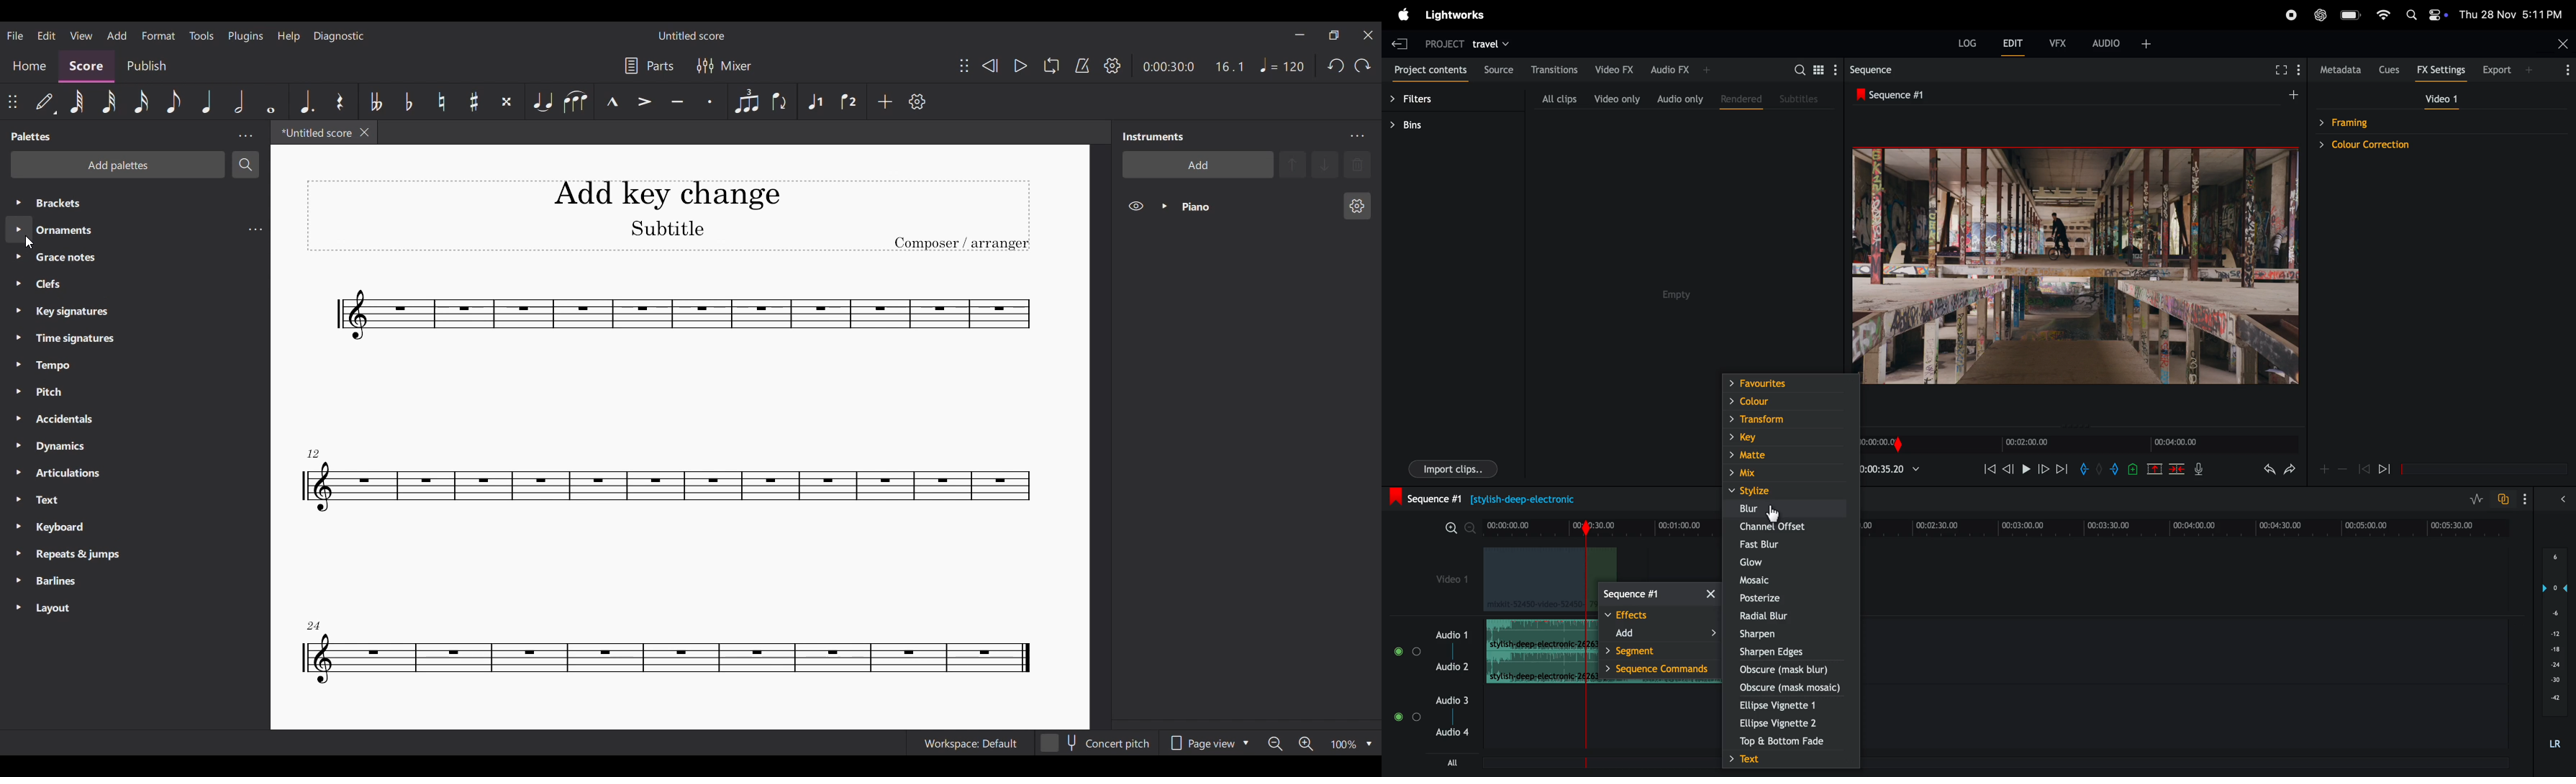 Image resolution: width=2576 pixels, height=784 pixels. Describe the element at coordinates (1357, 165) in the screenshot. I see `Delete` at that location.